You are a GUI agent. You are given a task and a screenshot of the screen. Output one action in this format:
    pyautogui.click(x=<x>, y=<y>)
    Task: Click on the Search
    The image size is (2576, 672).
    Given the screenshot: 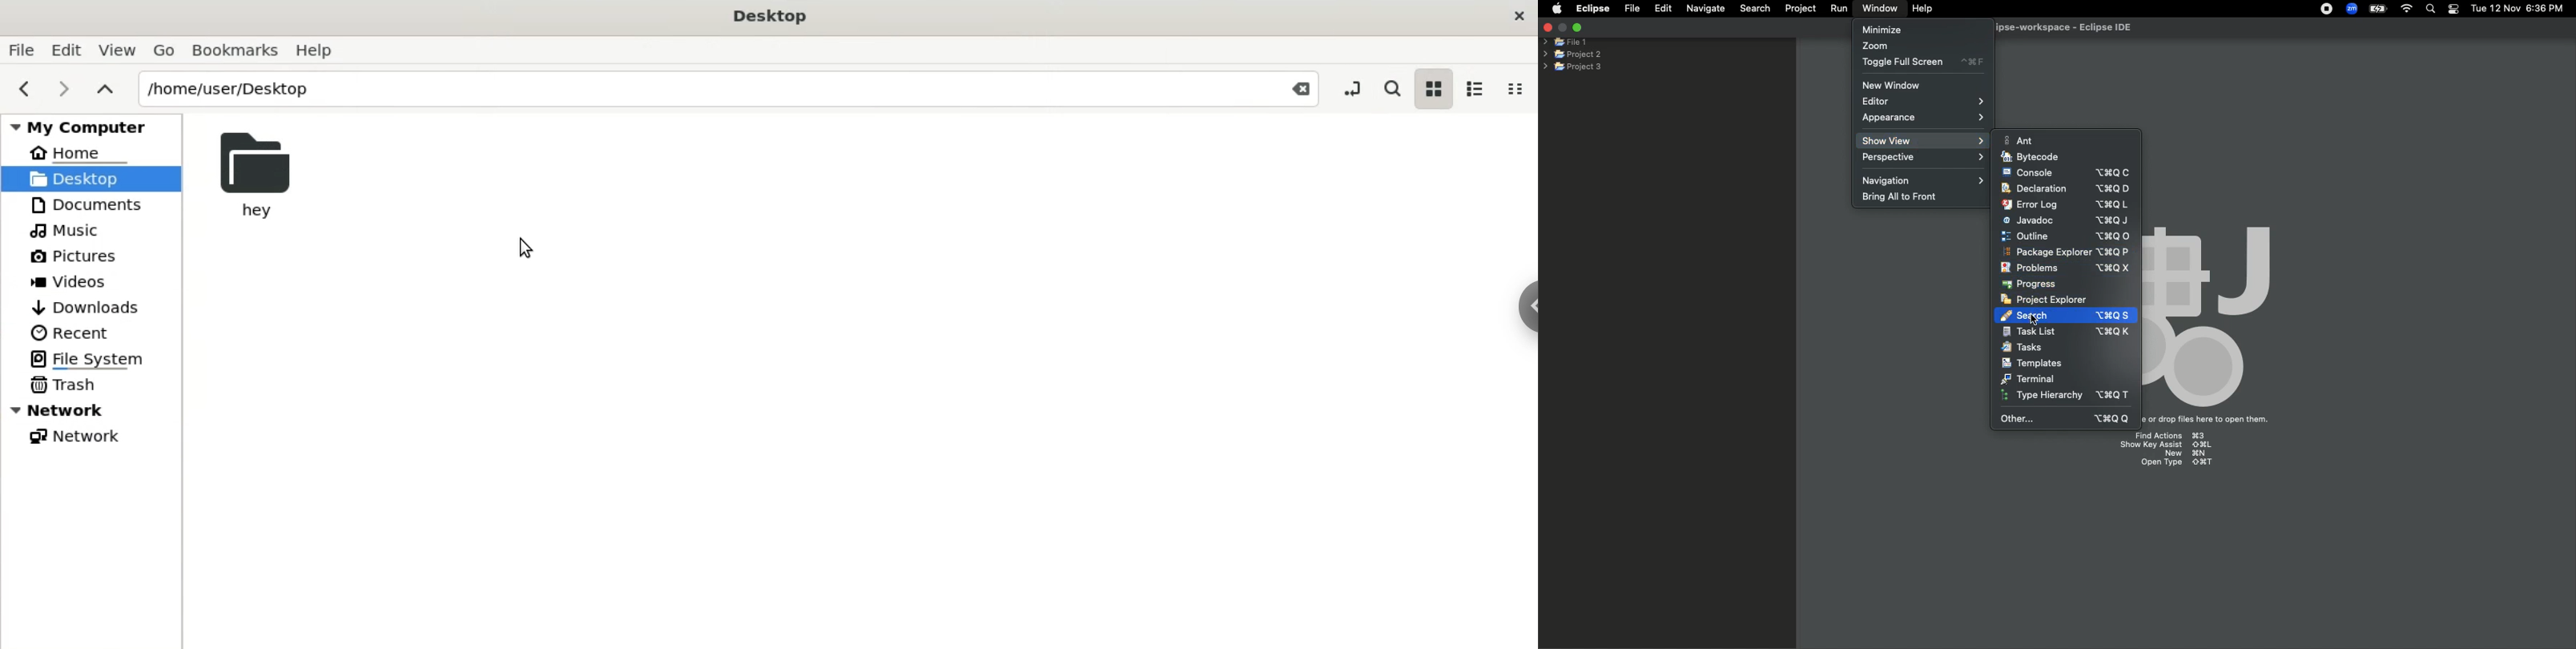 What is the action you would take?
    pyautogui.click(x=2431, y=10)
    